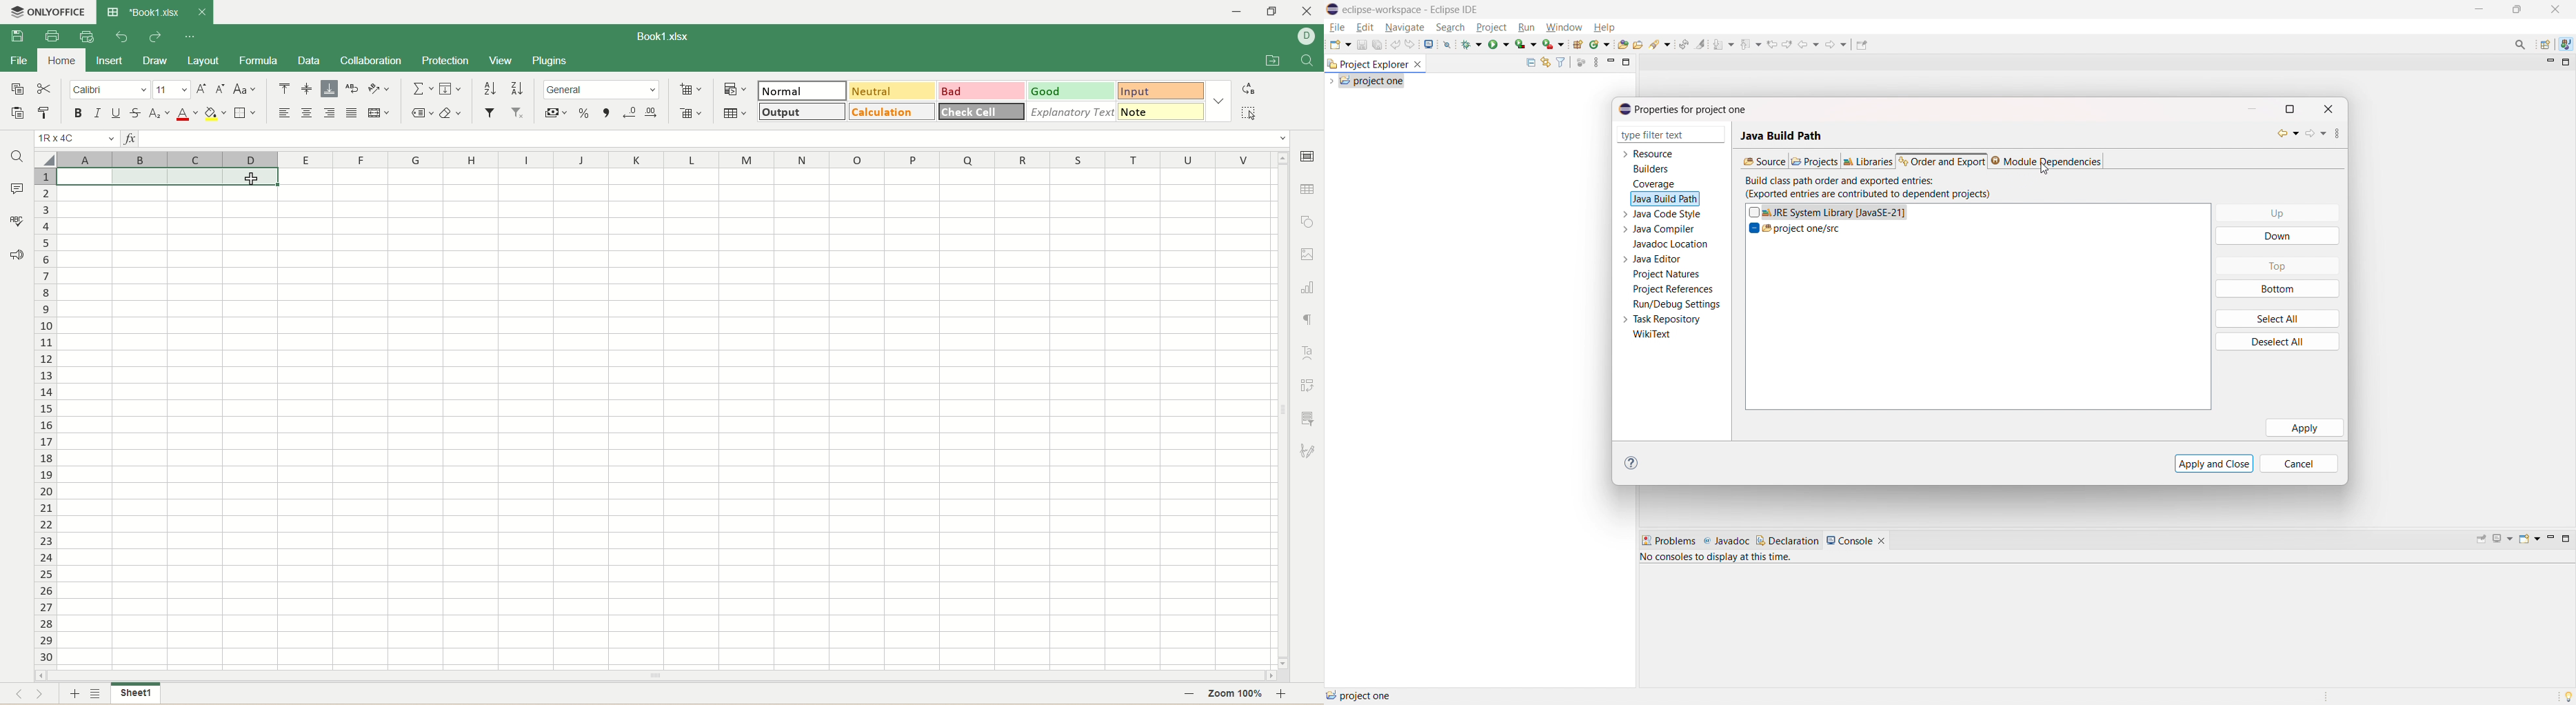 The width and height of the screenshot is (2576, 728). Describe the element at coordinates (1395, 44) in the screenshot. I see `undo` at that location.